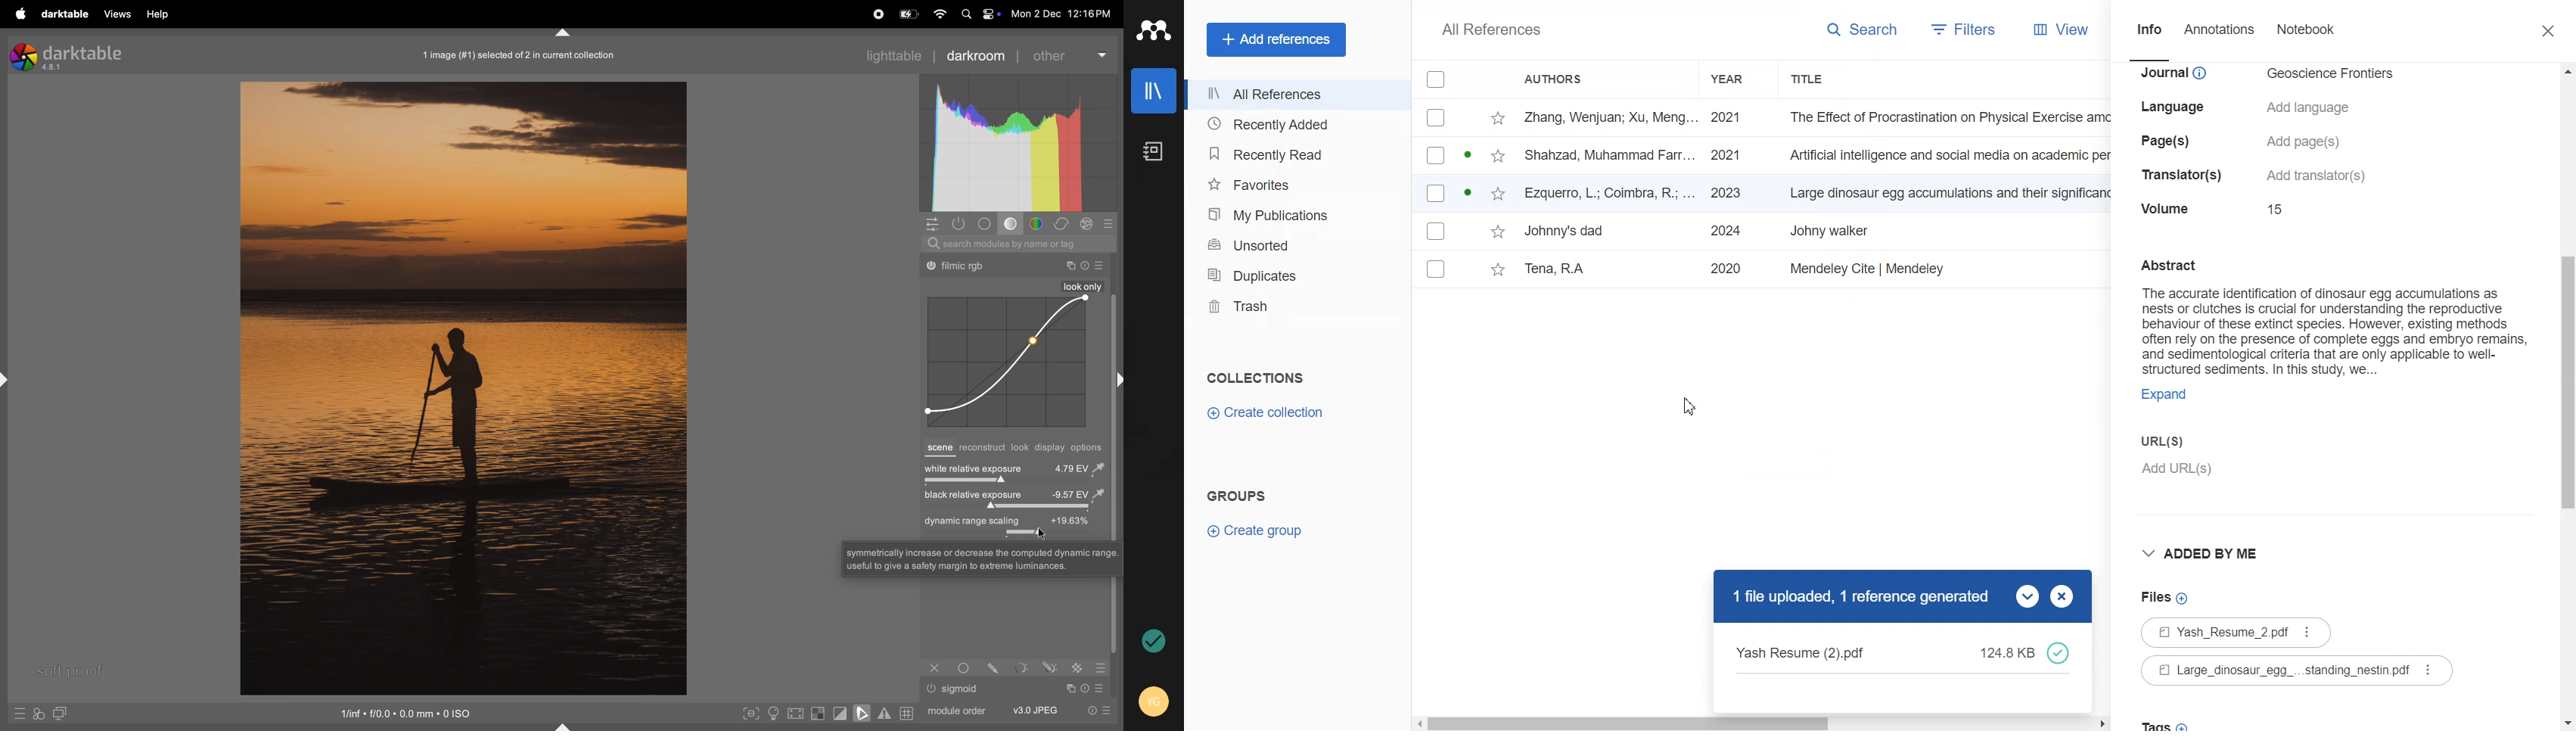 The height and width of the screenshot is (756, 2576). I want to click on darktable, so click(64, 15).